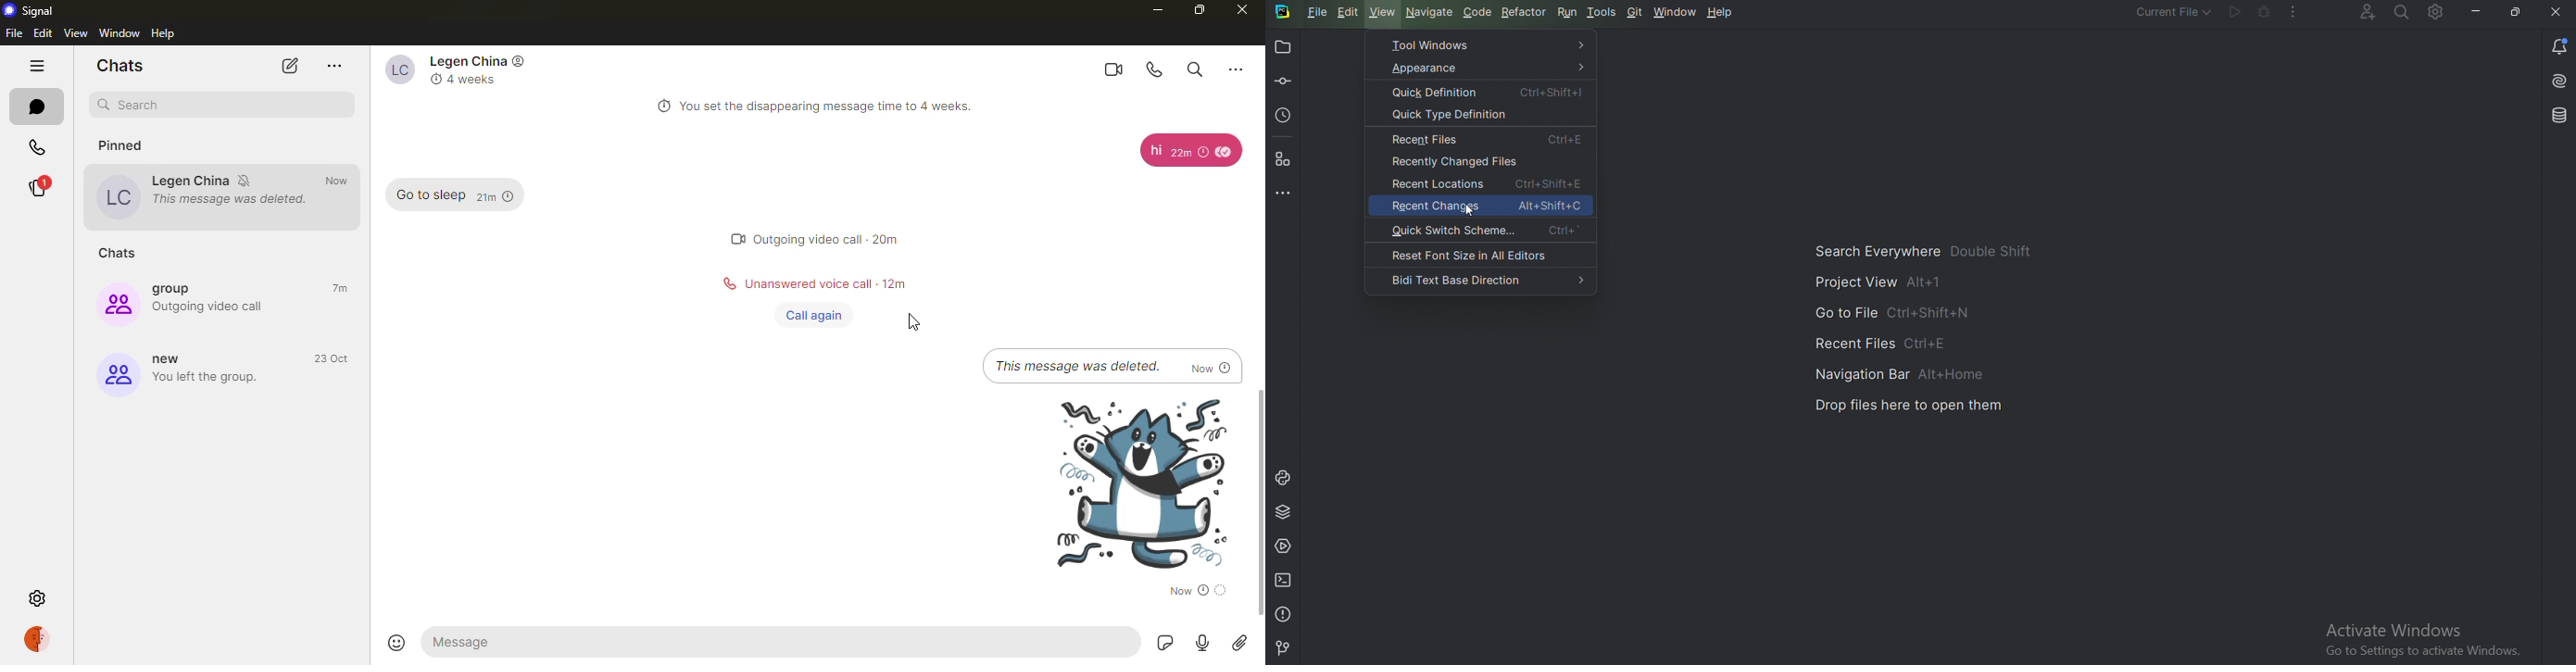  I want to click on sticker sent, so click(1142, 482).